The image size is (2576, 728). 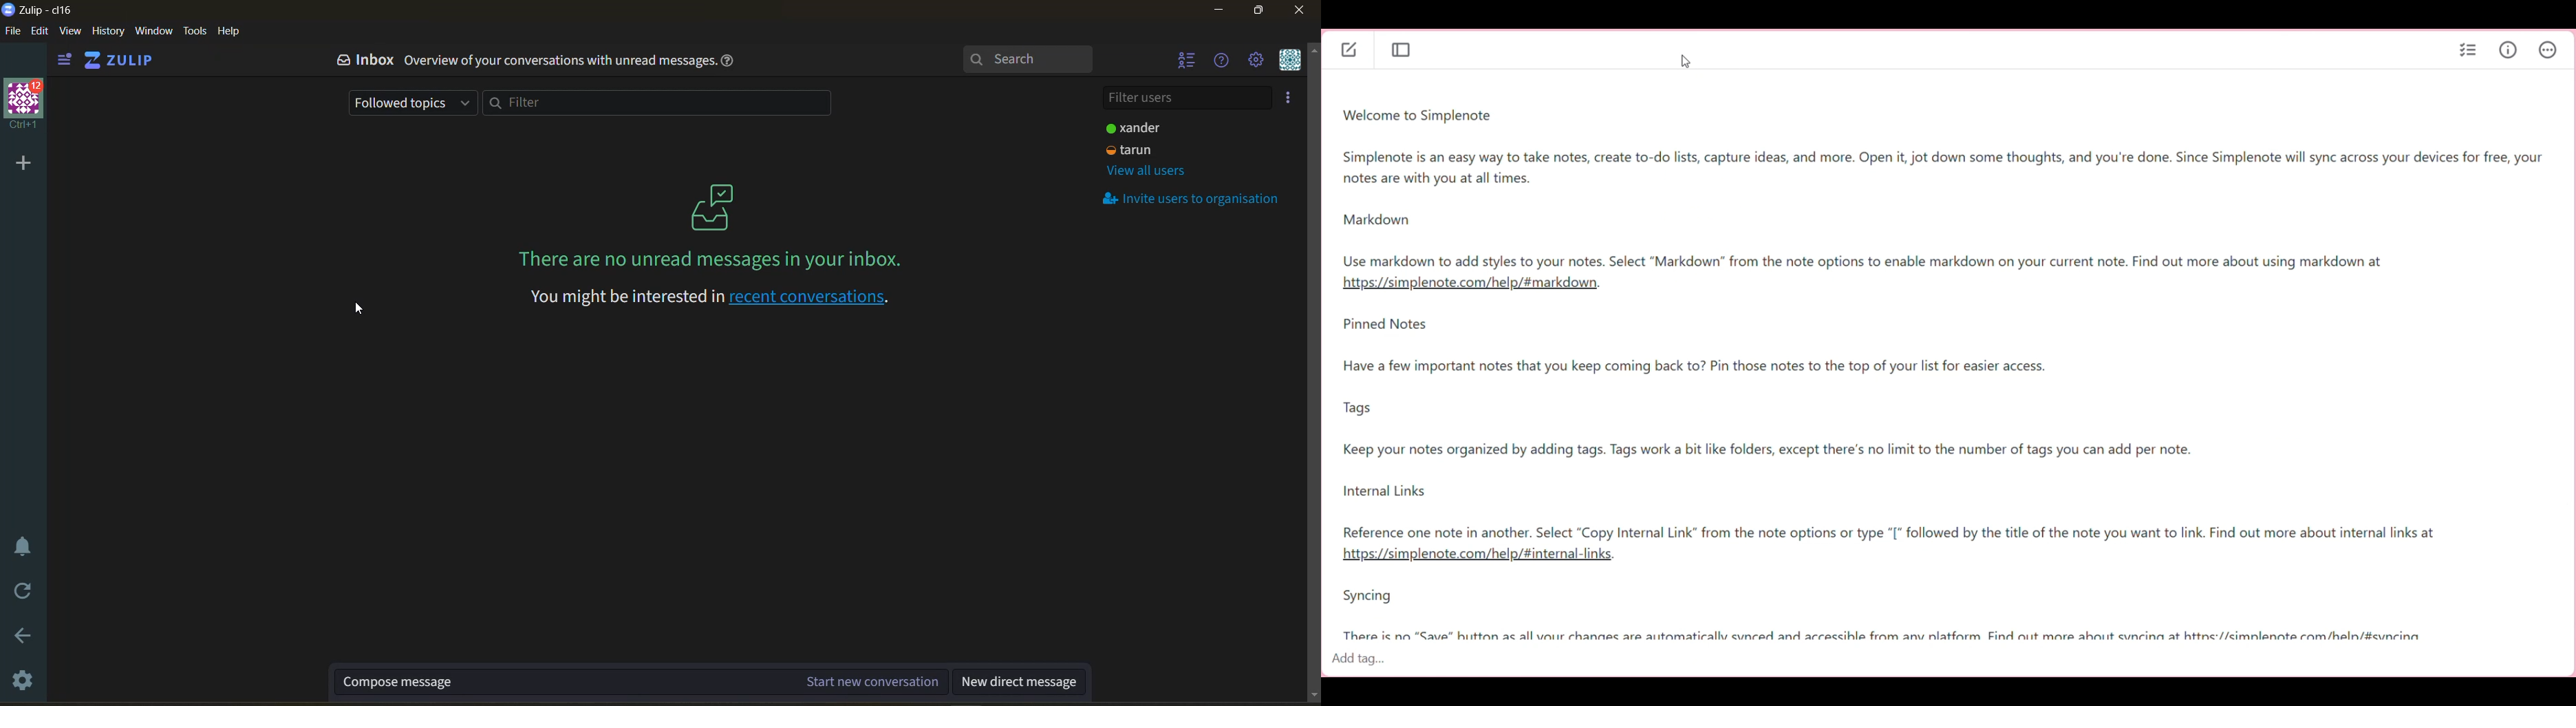 What do you see at coordinates (704, 299) in the screenshot?
I see `recent conversations` at bounding box center [704, 299].